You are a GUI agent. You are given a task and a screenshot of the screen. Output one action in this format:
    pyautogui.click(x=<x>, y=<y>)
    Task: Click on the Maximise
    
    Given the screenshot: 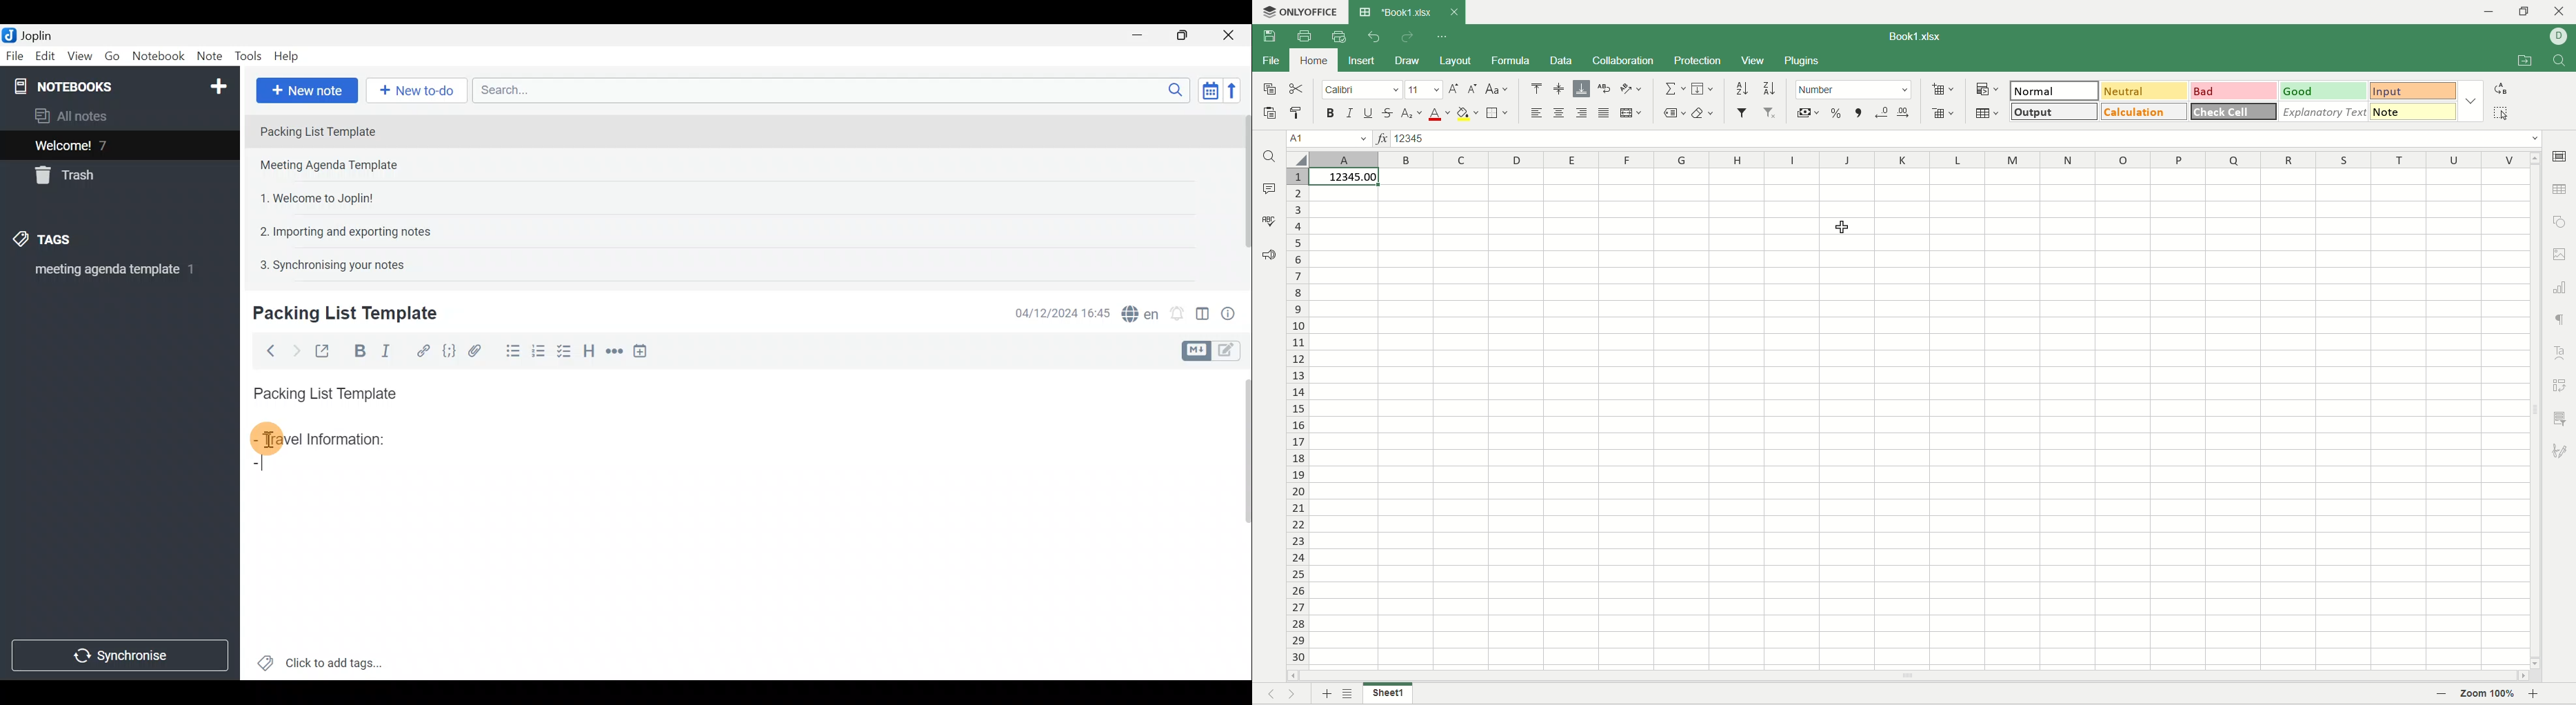 What is the action you would take?
    pyautogui.click(x=1188, y=35)
    